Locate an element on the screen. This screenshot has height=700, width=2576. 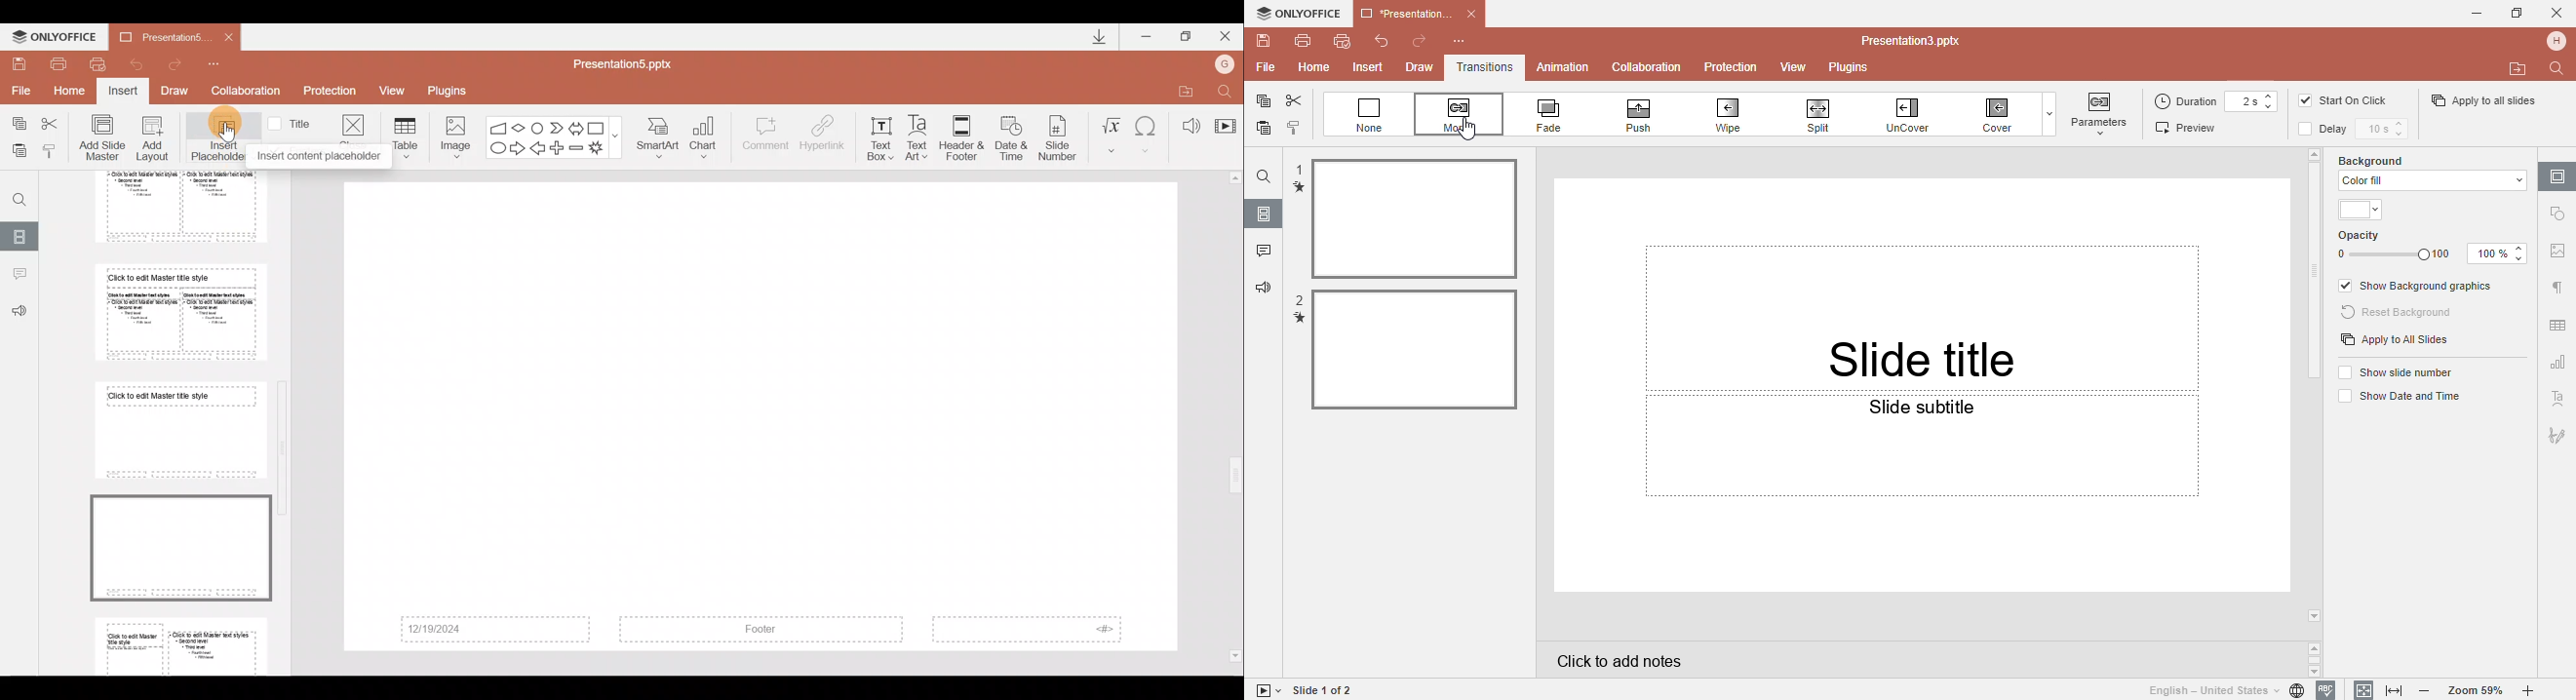
Find is located at coordinates (15, 194).